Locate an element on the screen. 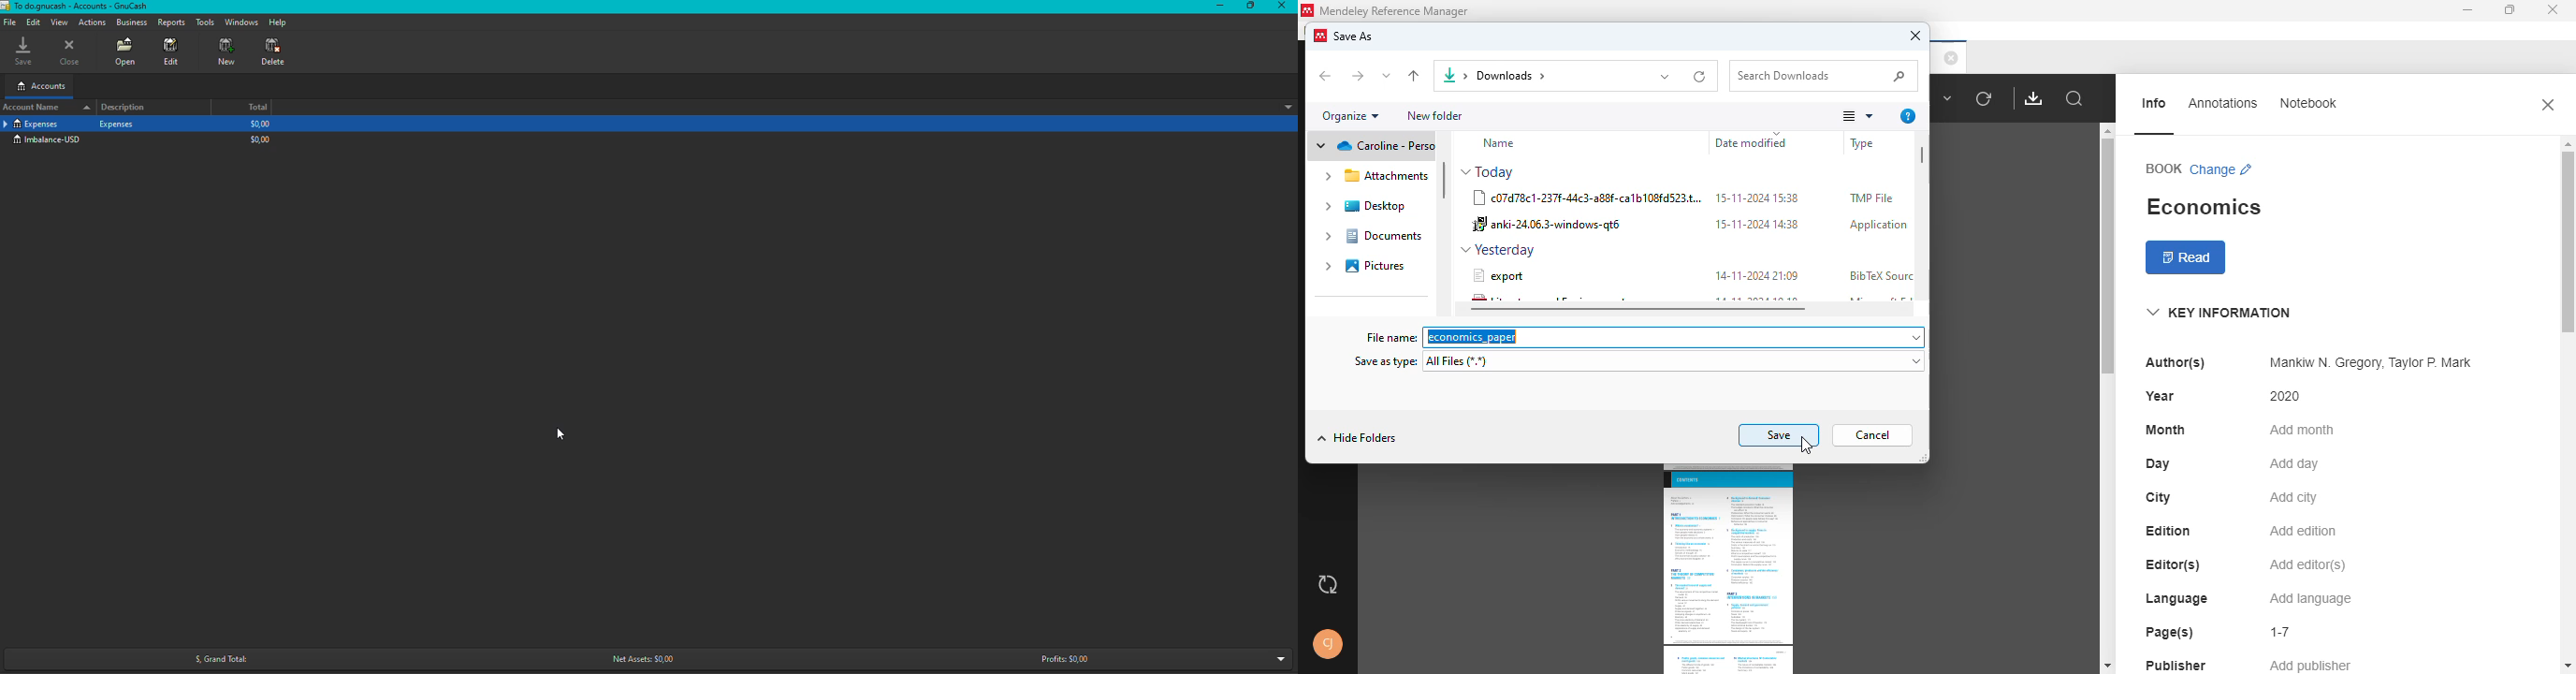 The image size is (2576, 700). back is located at coordinates (1327, 77).